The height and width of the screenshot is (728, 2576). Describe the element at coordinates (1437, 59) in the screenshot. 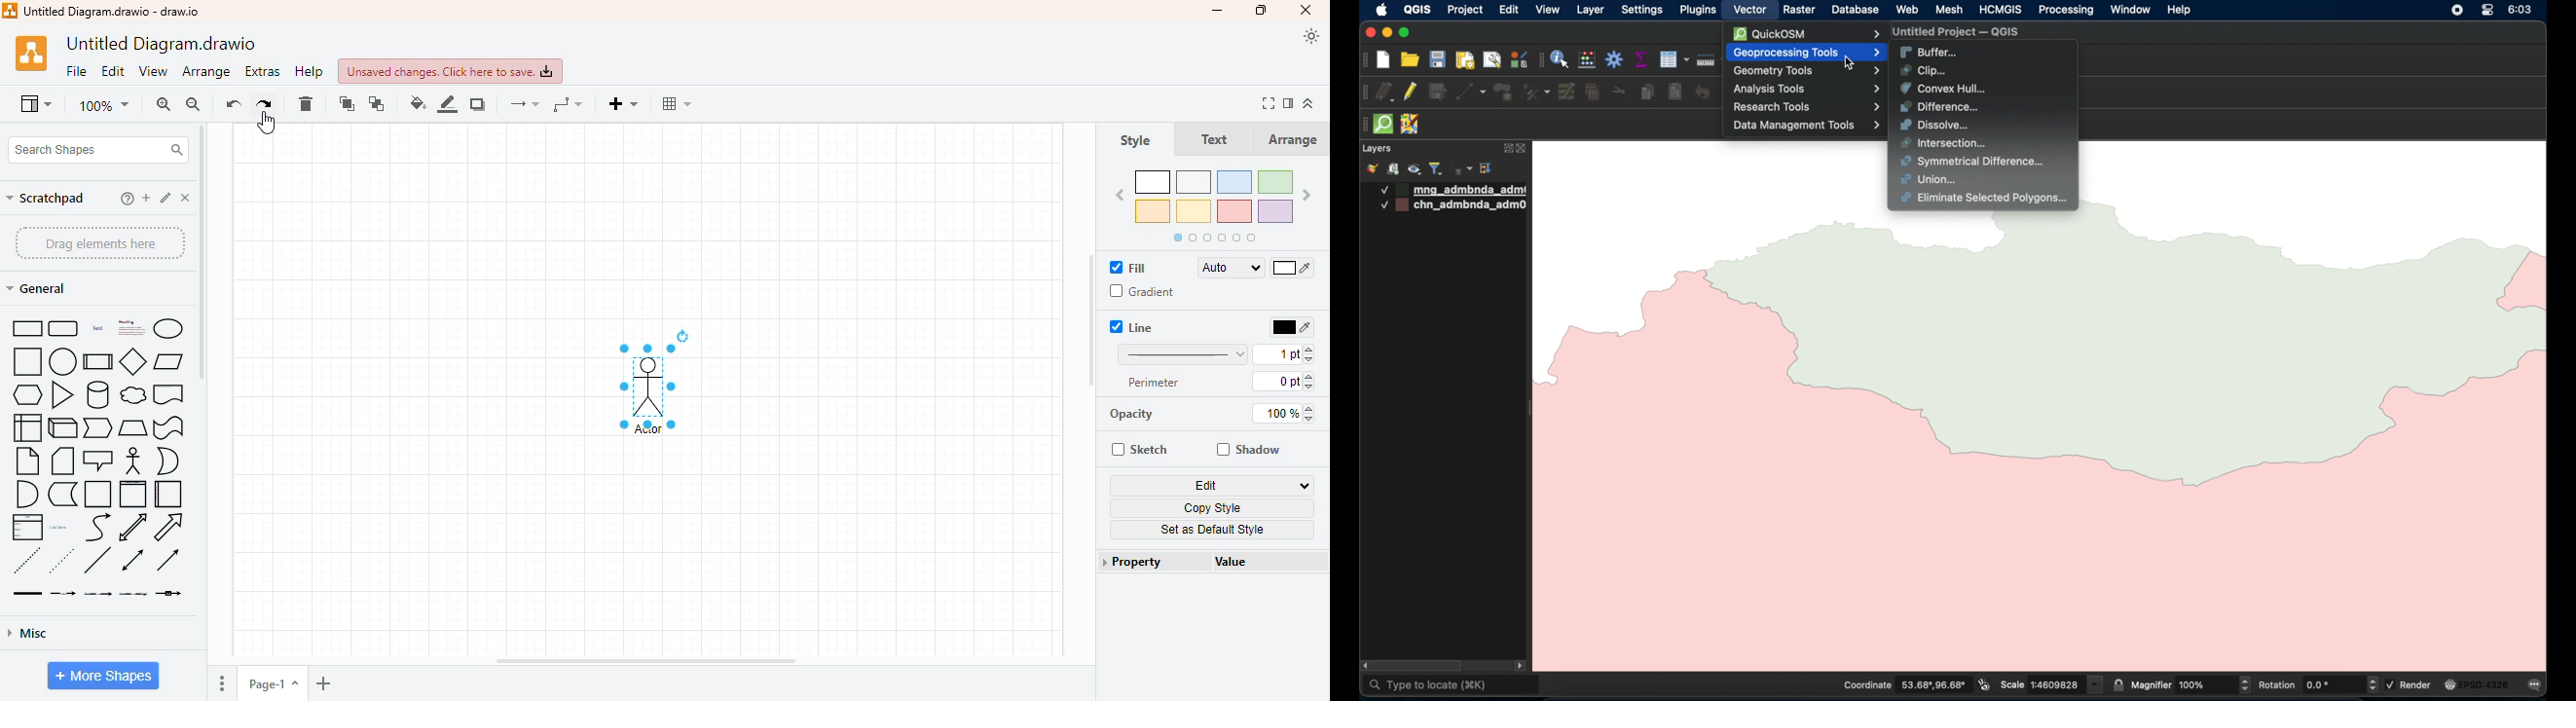

I see `save project` at that location.